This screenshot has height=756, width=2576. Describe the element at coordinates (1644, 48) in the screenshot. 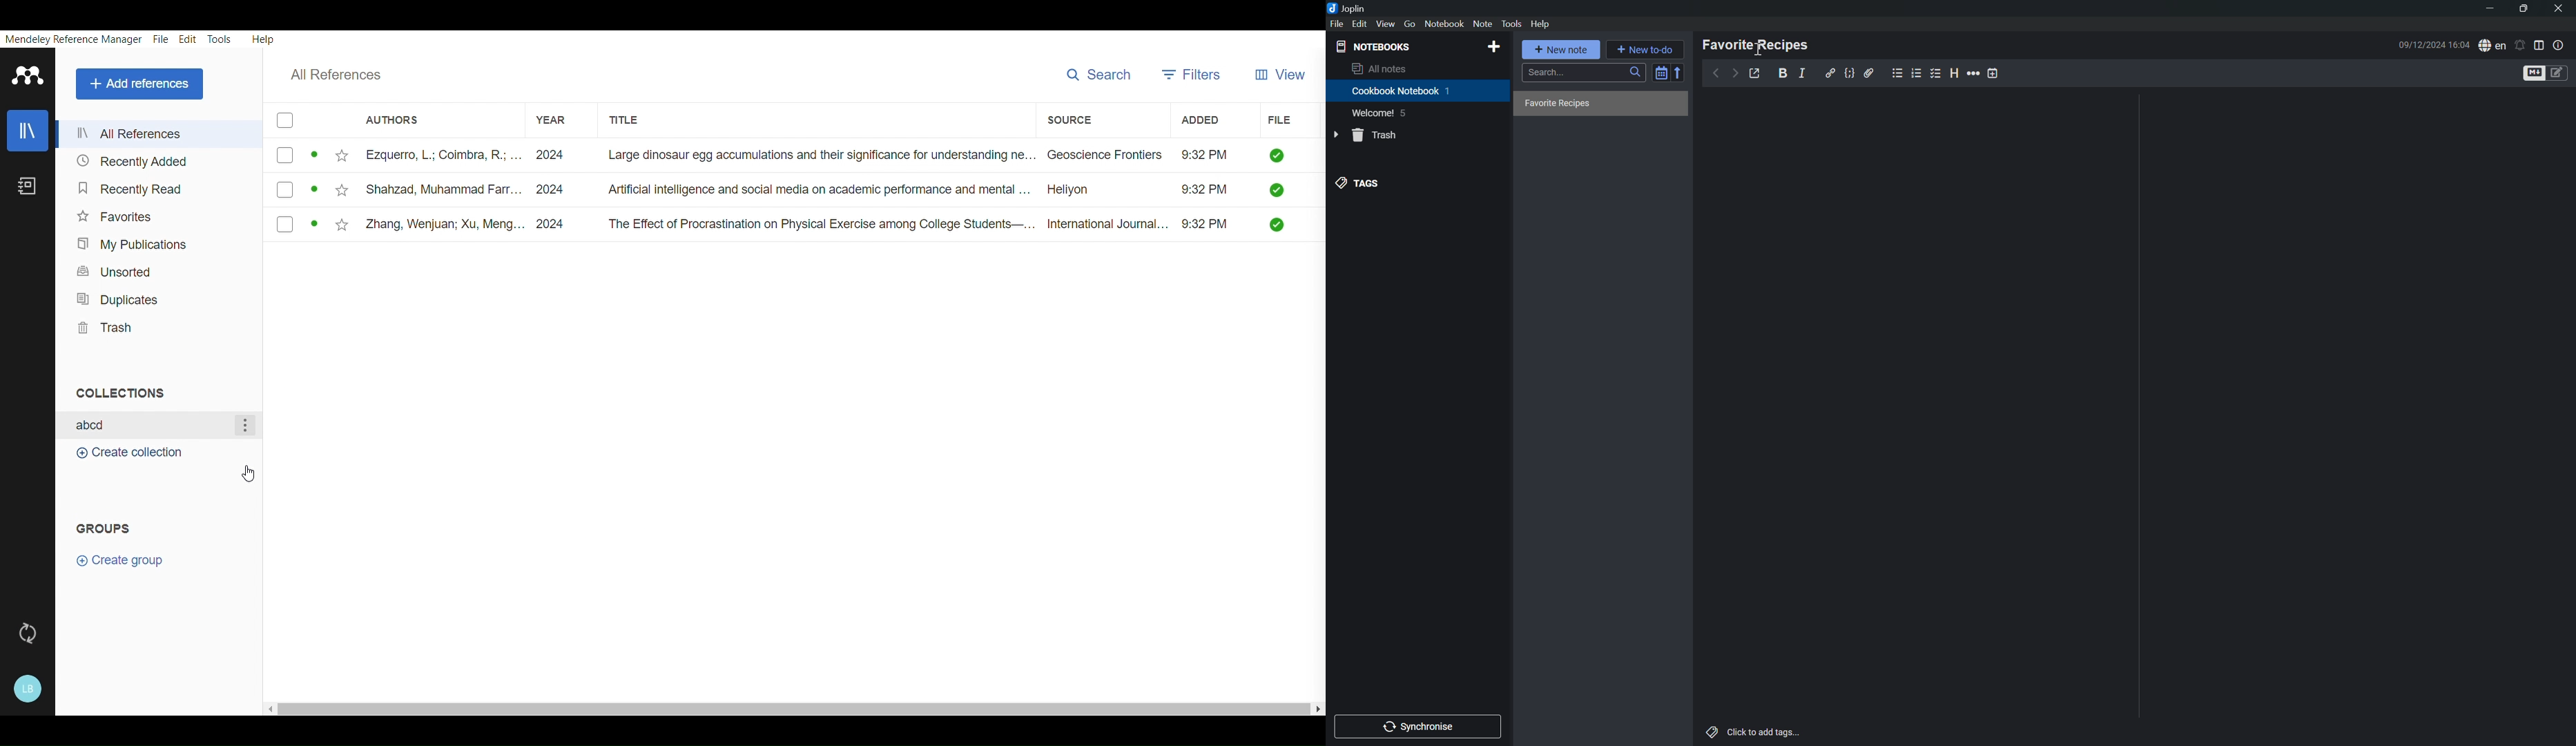

I see `New to-do` at that location.